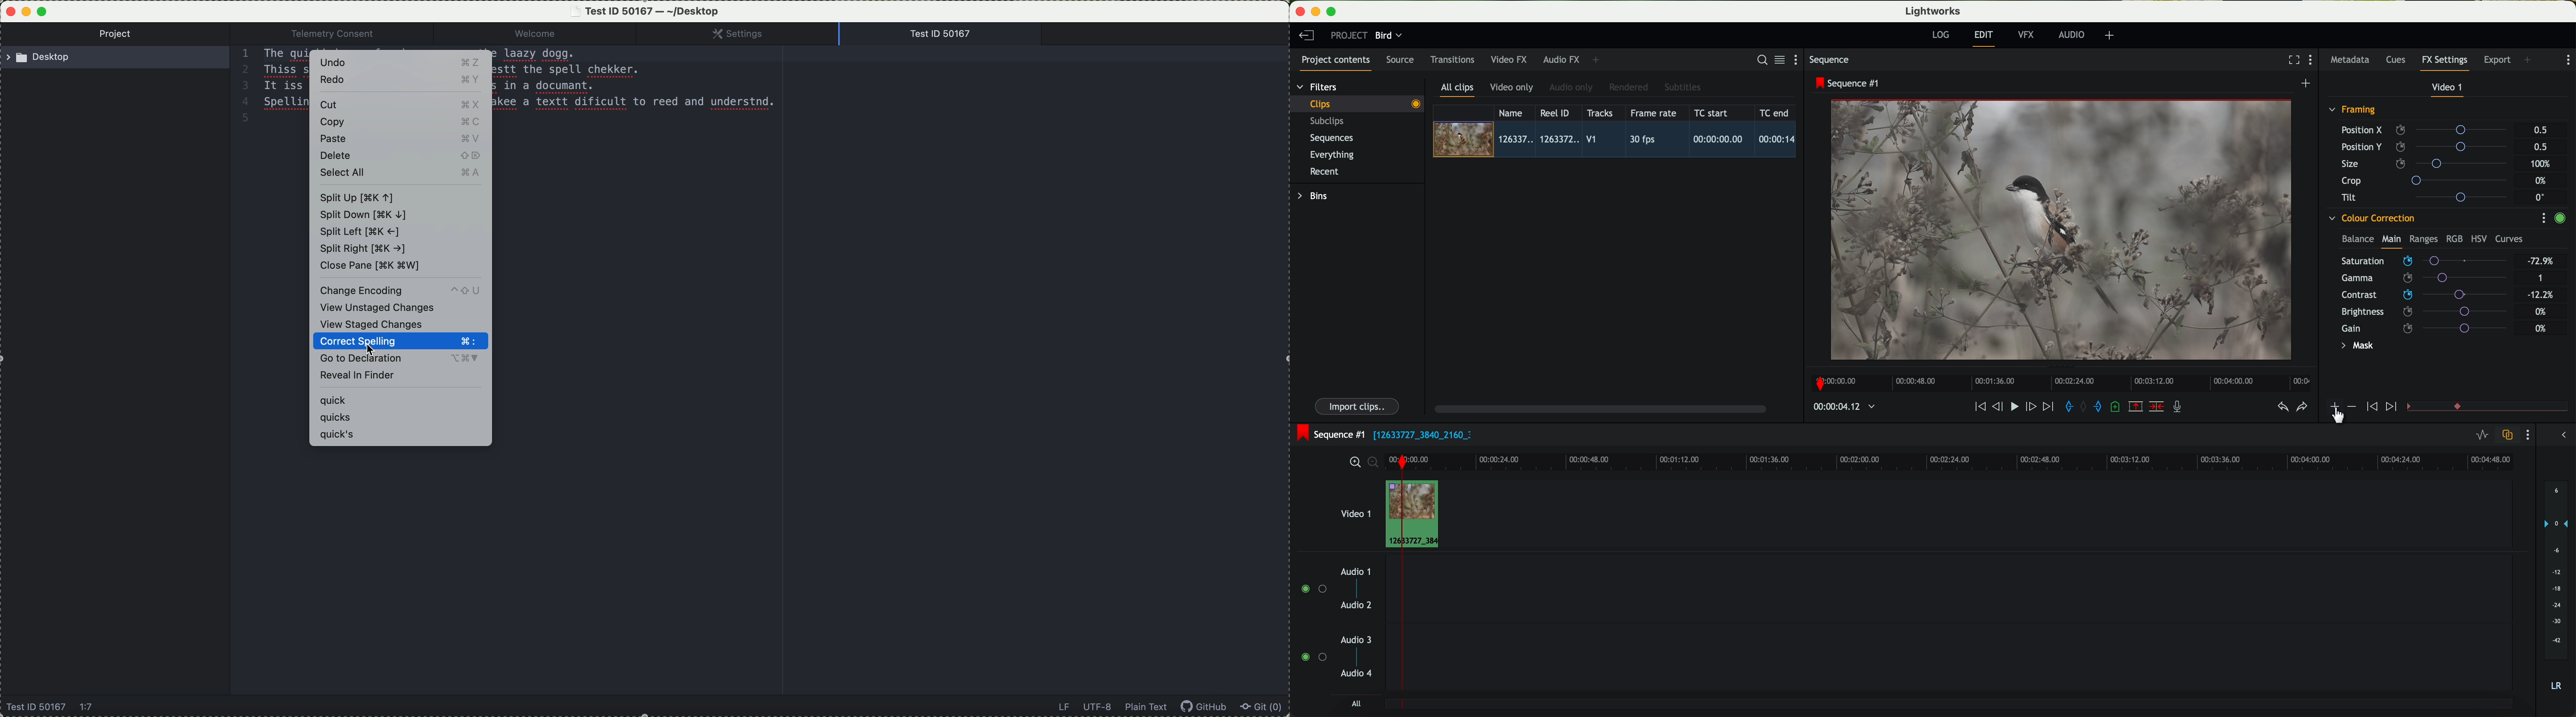  Describe the element at coordinates (2137, 406) in the screenshot. I see `remove the marked section` at that location.